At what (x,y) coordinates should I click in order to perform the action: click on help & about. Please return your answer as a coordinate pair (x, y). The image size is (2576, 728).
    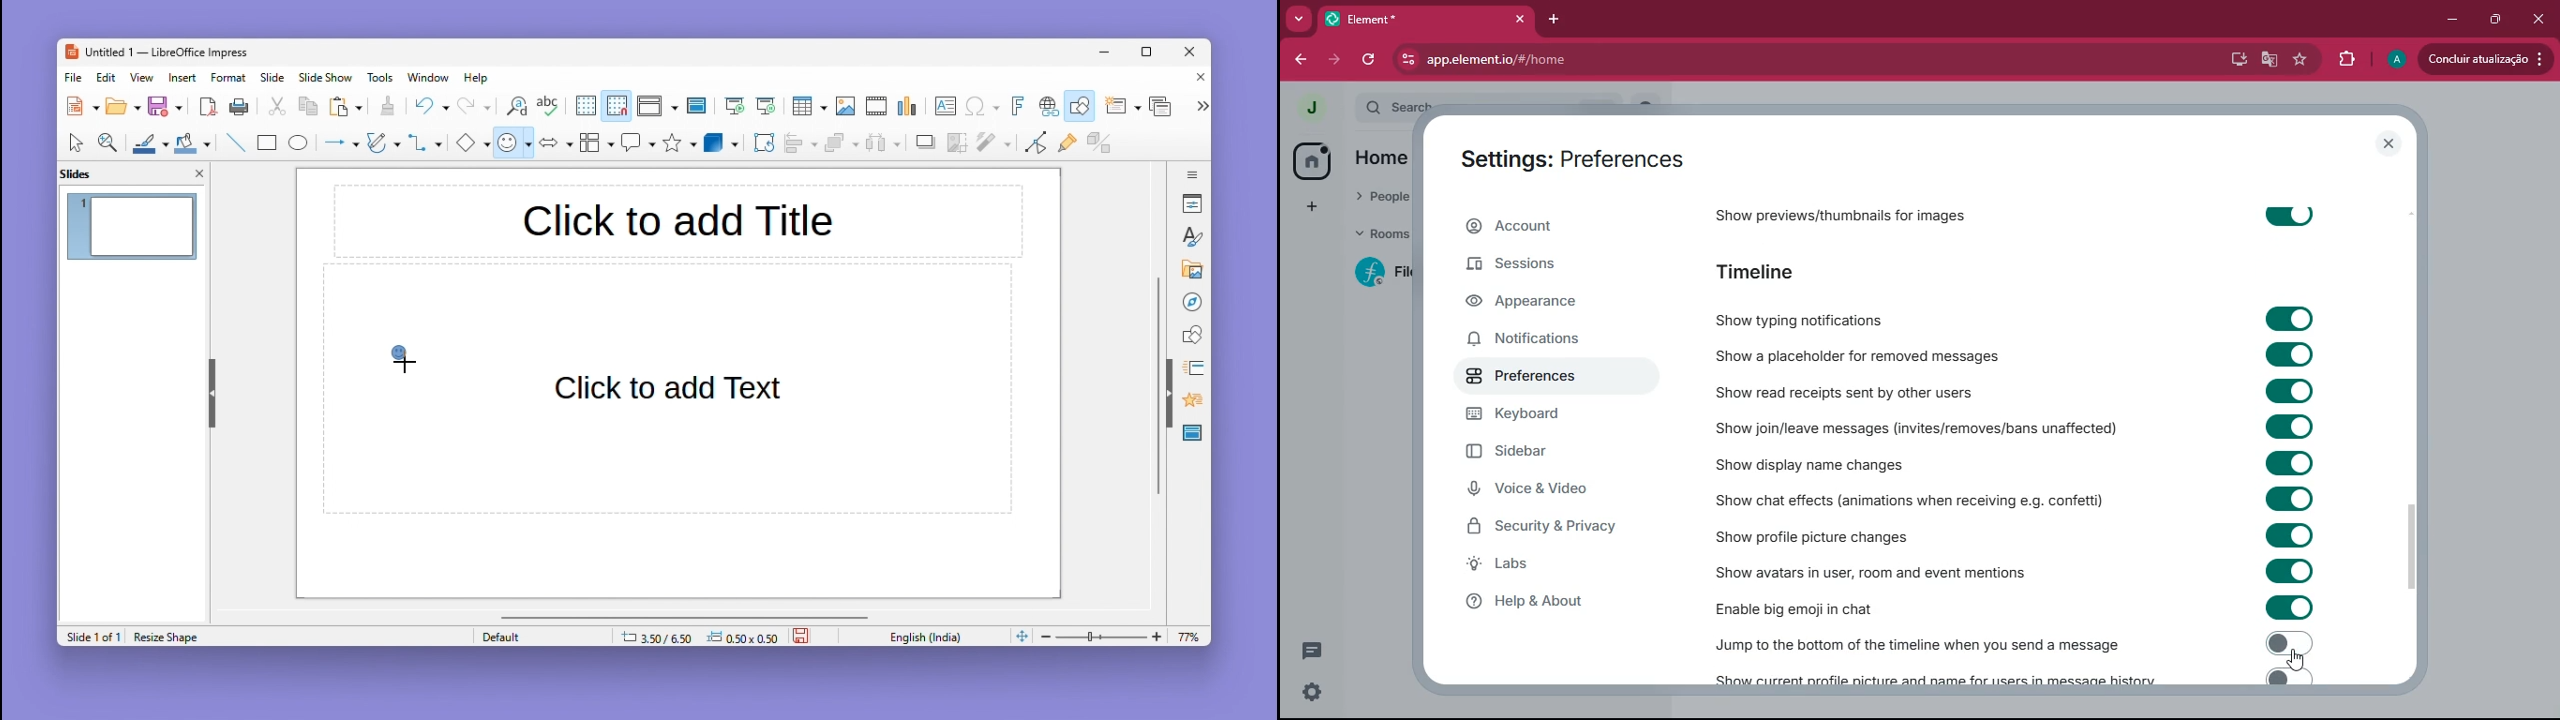
    Looking at the image, I should click on (1559, 601).